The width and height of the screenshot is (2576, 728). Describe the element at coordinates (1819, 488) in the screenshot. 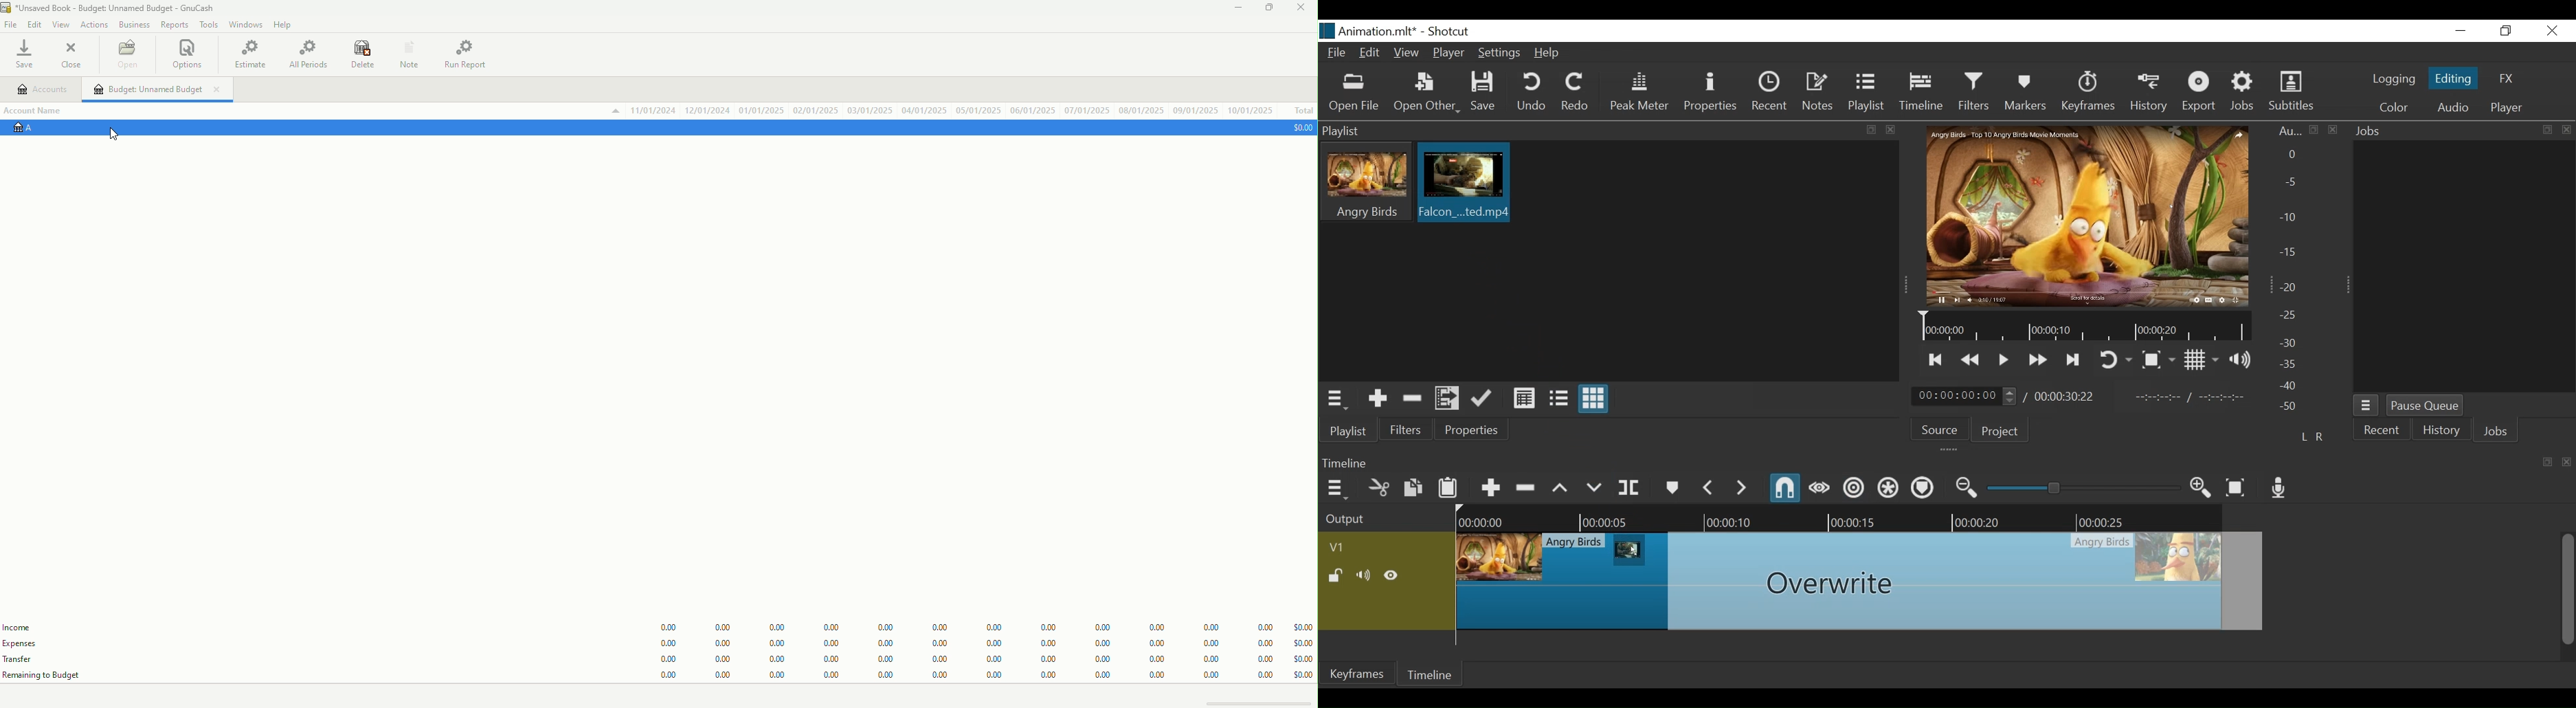

I see `Scrub while dragging` at that location.